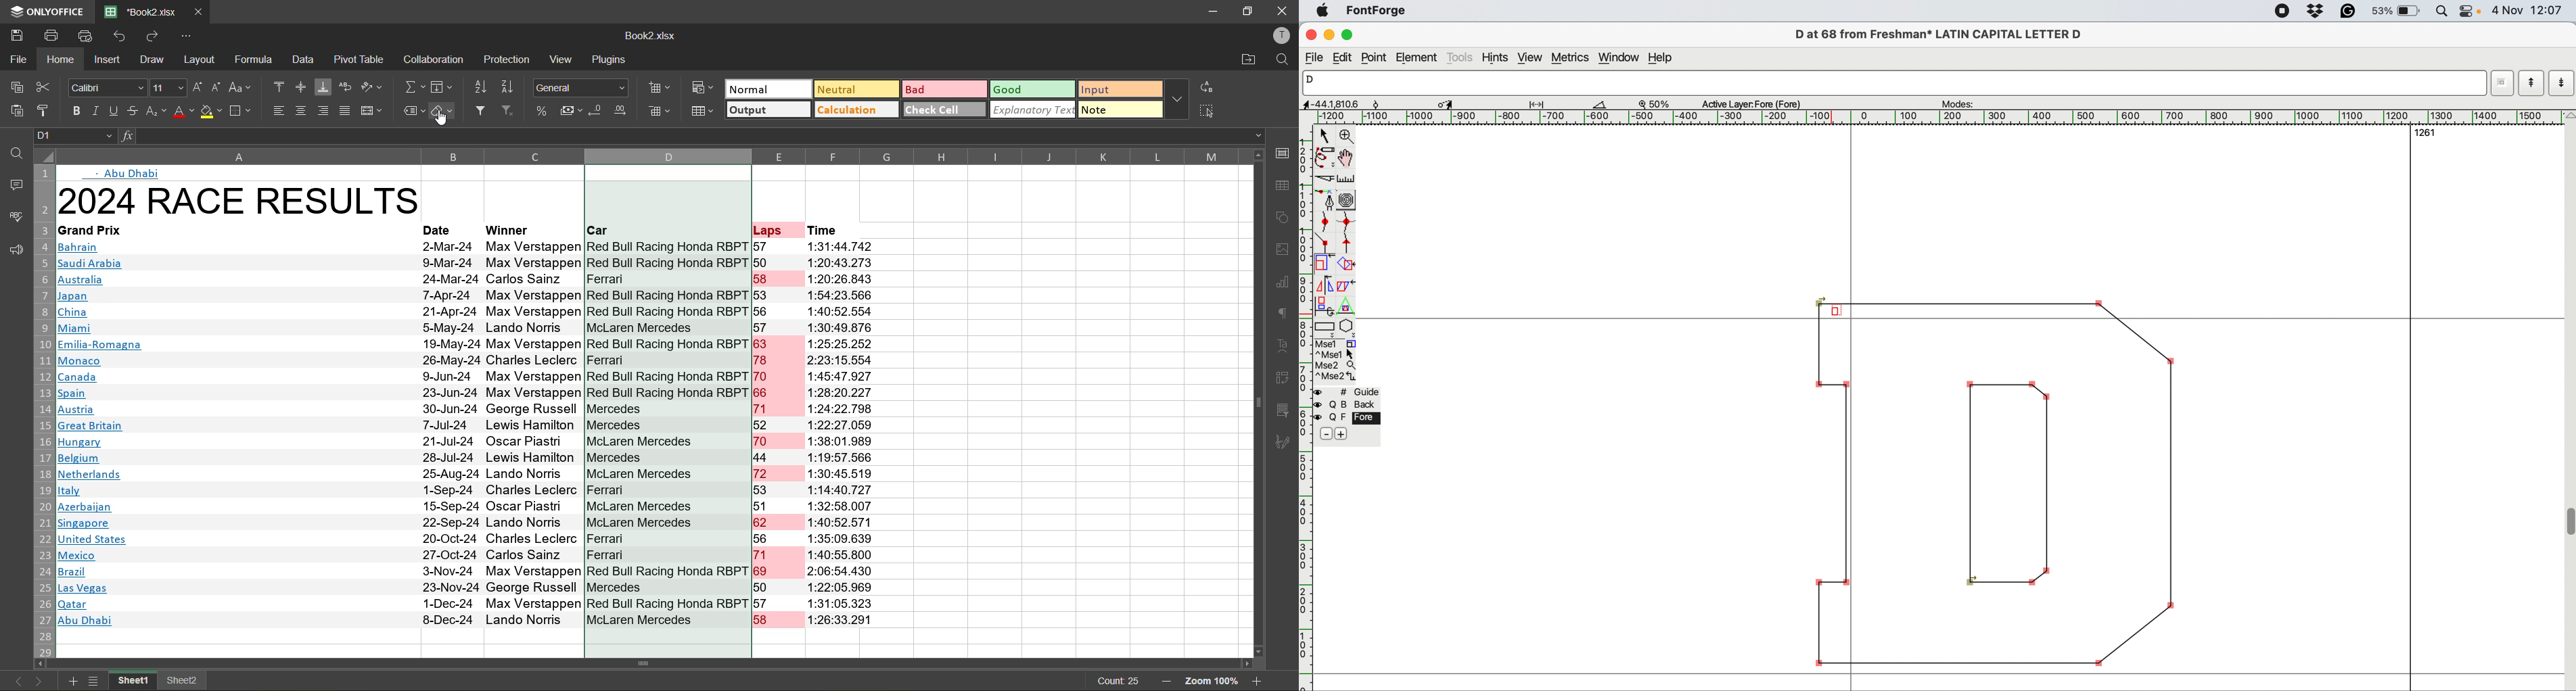 The width and height of the screenshot is (2576, 700). Describe the element at coordinates (1351, 392) in the screenshot. I see `# guide` at that location.